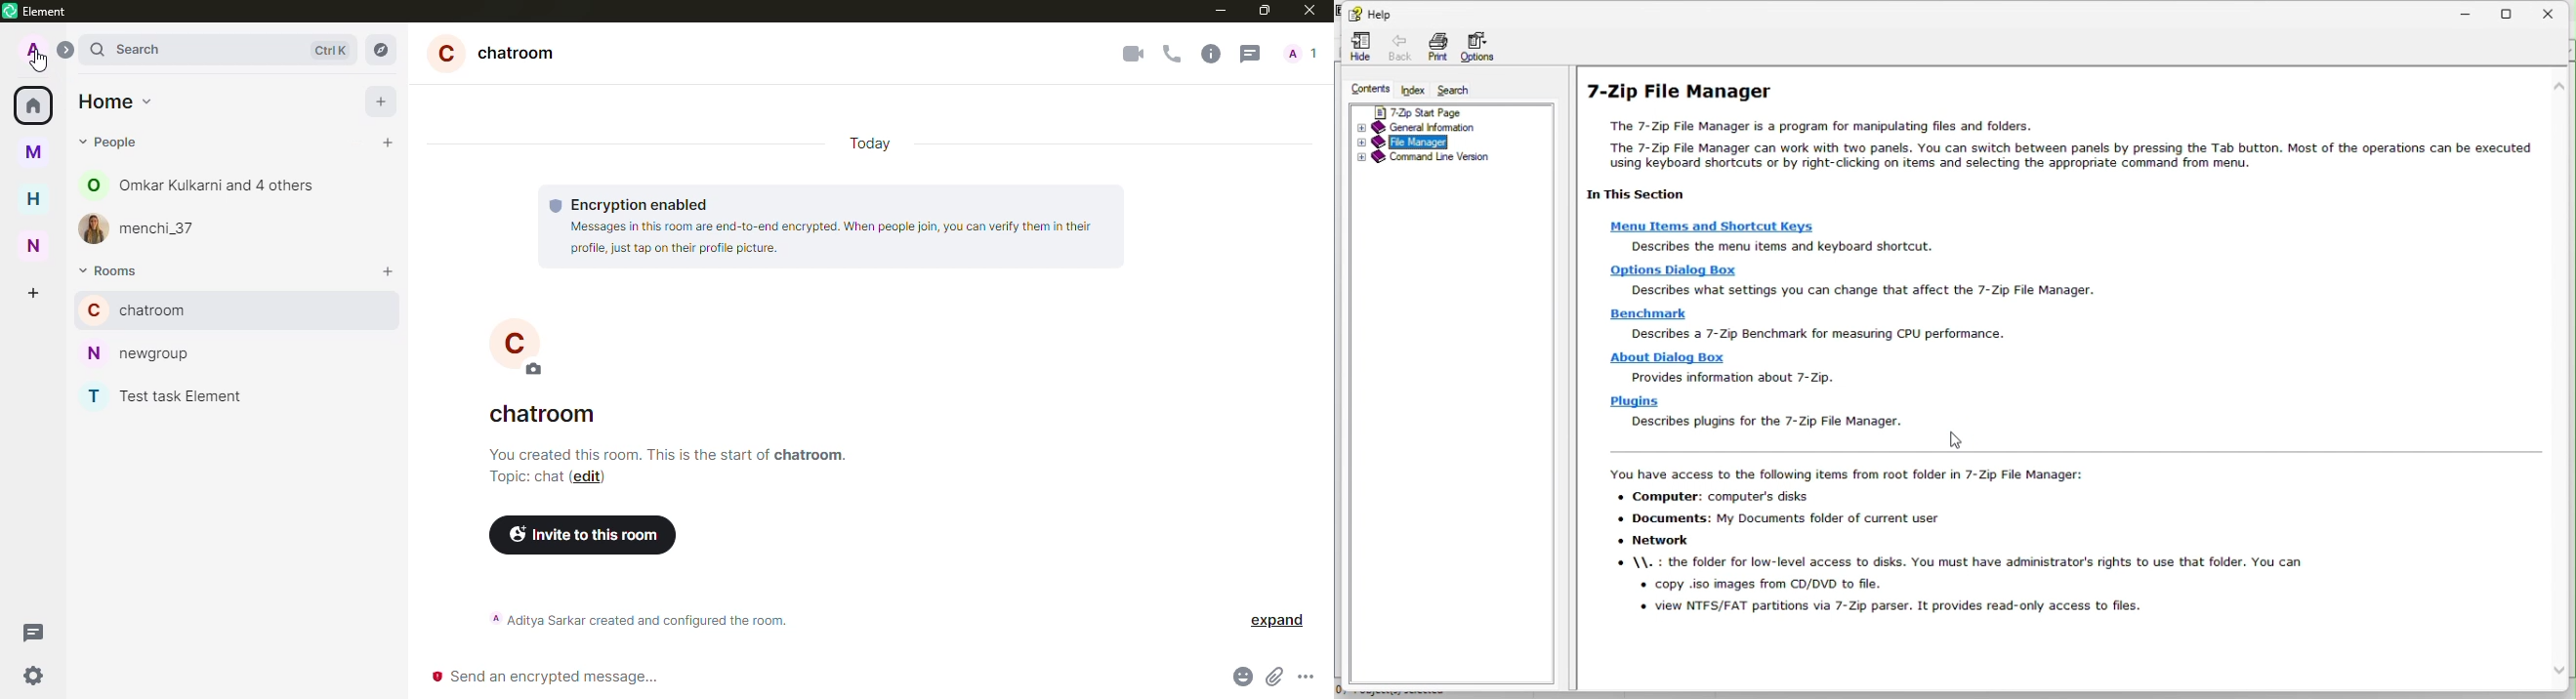 The height and width of the screenshot is (700, 2576). What do you see at coordinates (33, 632) in the screenshot?
I see `threads` at bounding box center [33, 632].